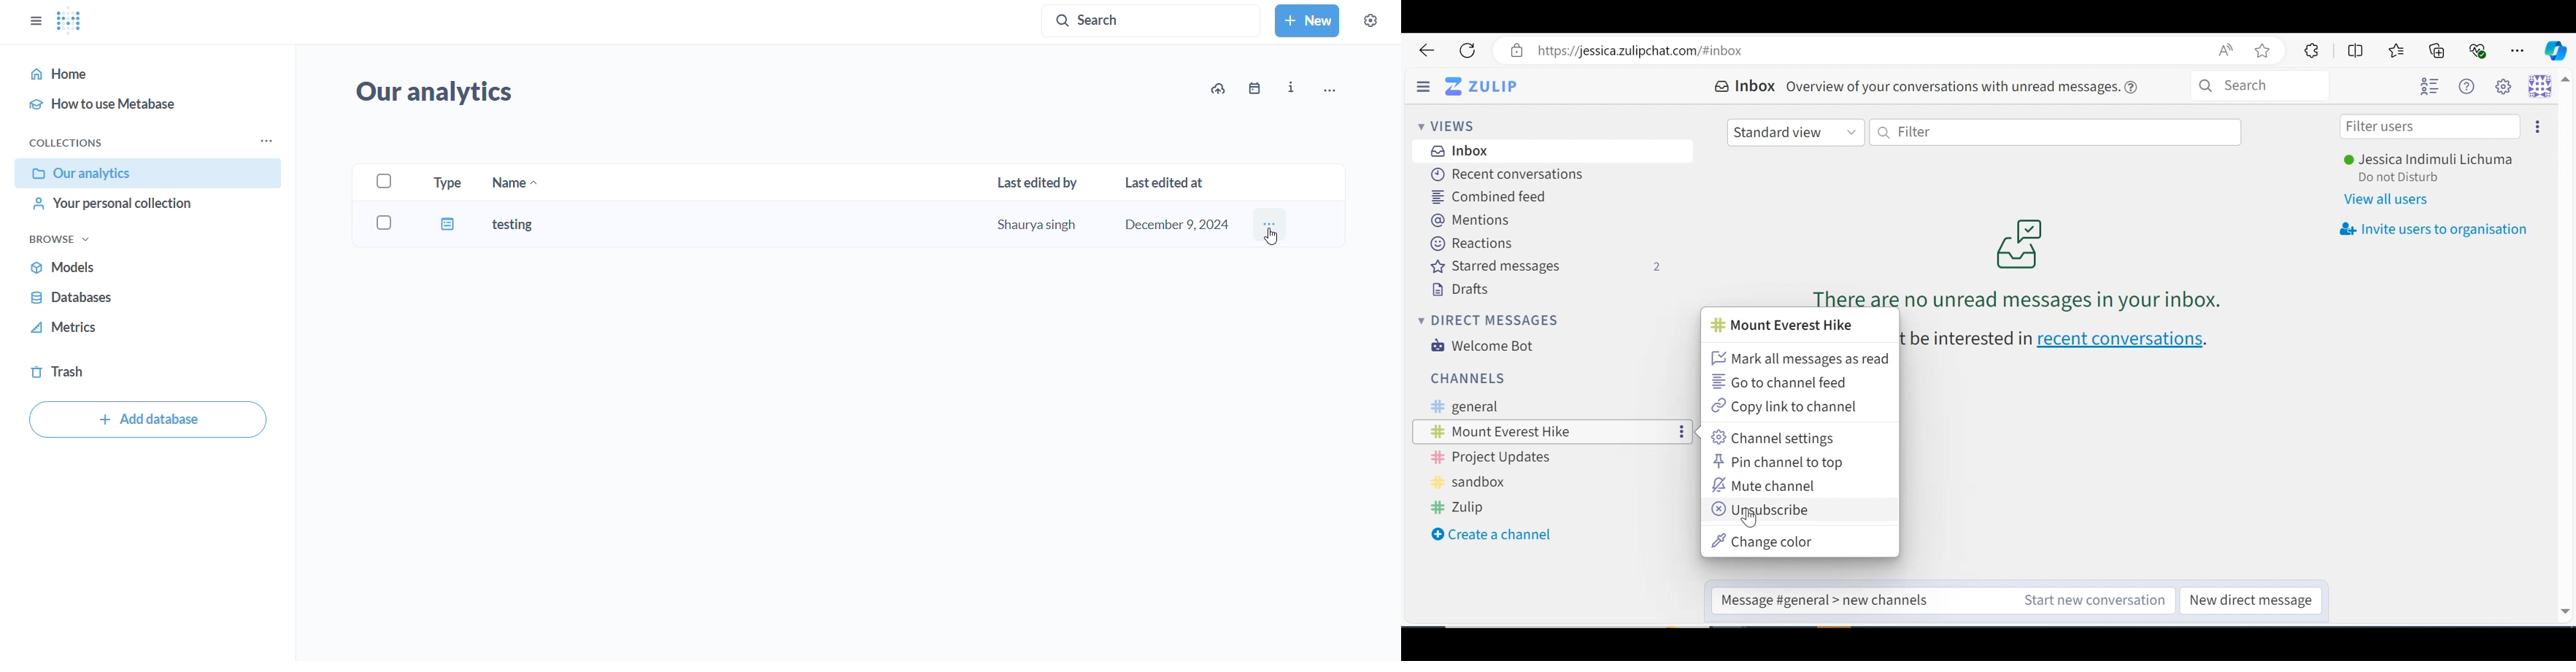  Describe the element at coordinates (1781, 325) in the screenshot. I see `Channel name` at that location.